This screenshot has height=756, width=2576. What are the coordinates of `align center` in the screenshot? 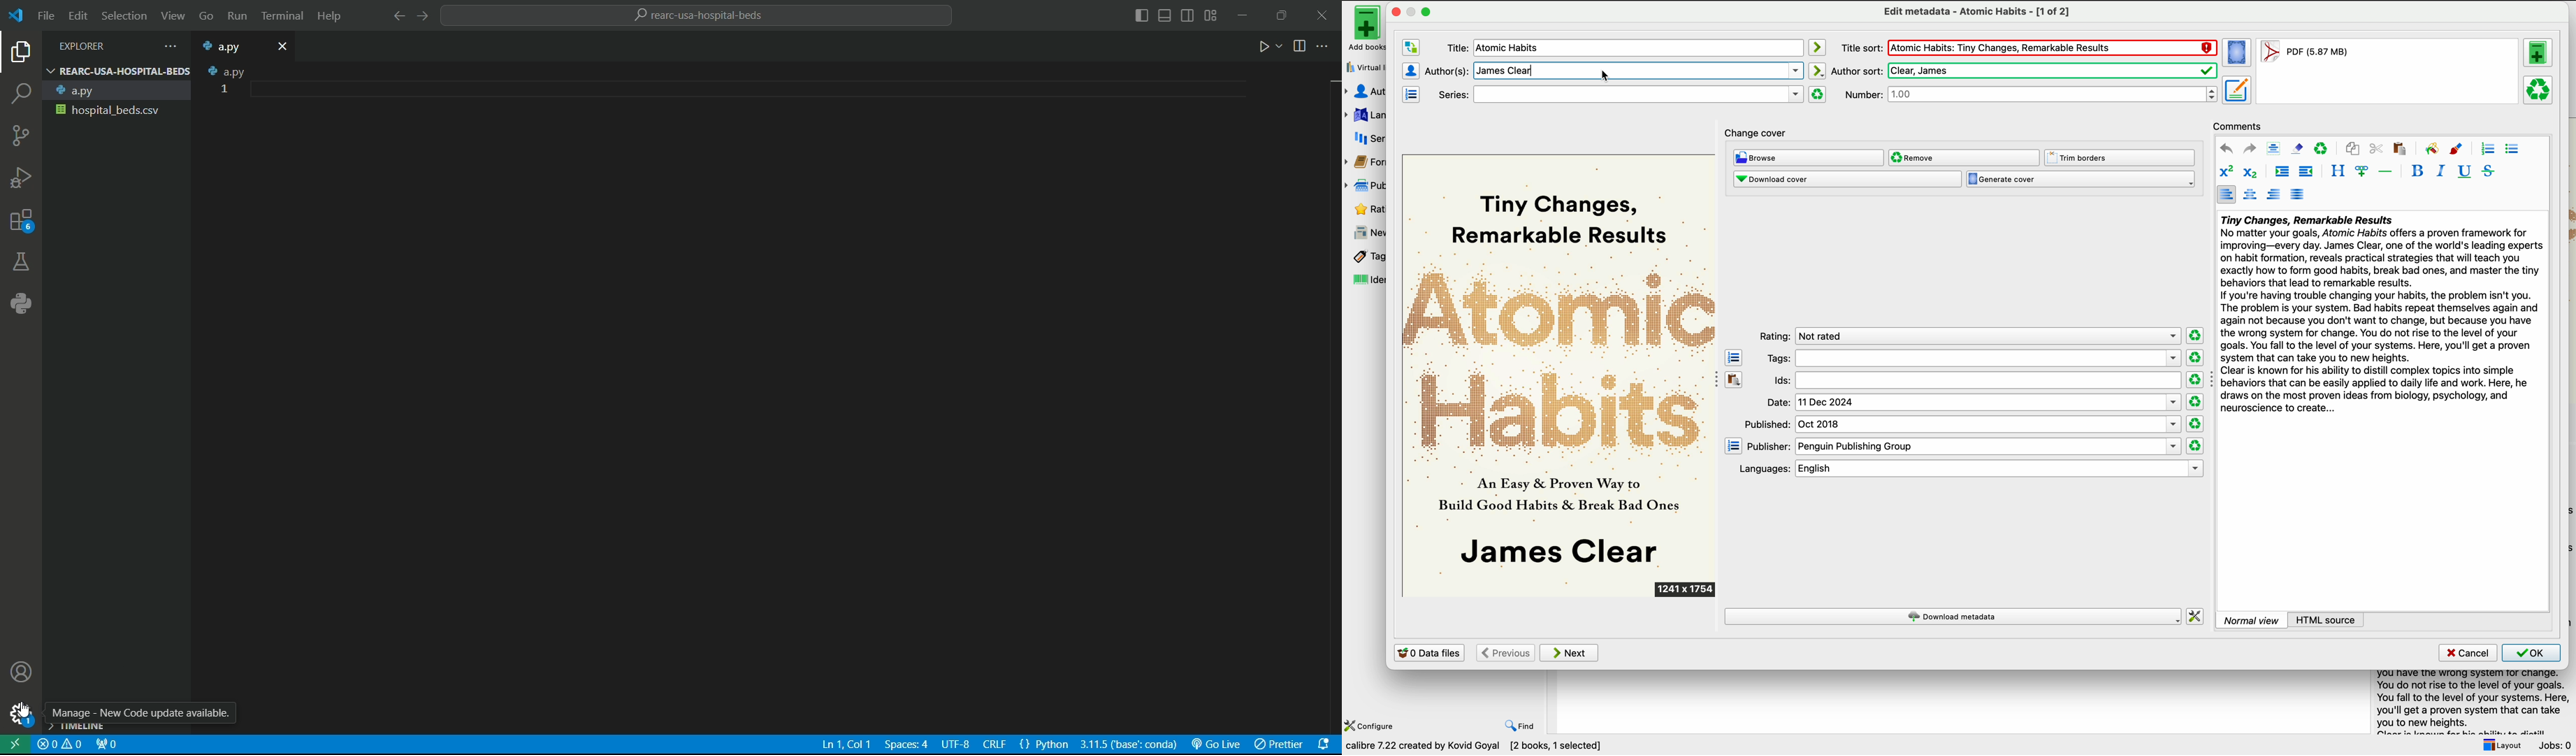 It's located at (2251, 195).